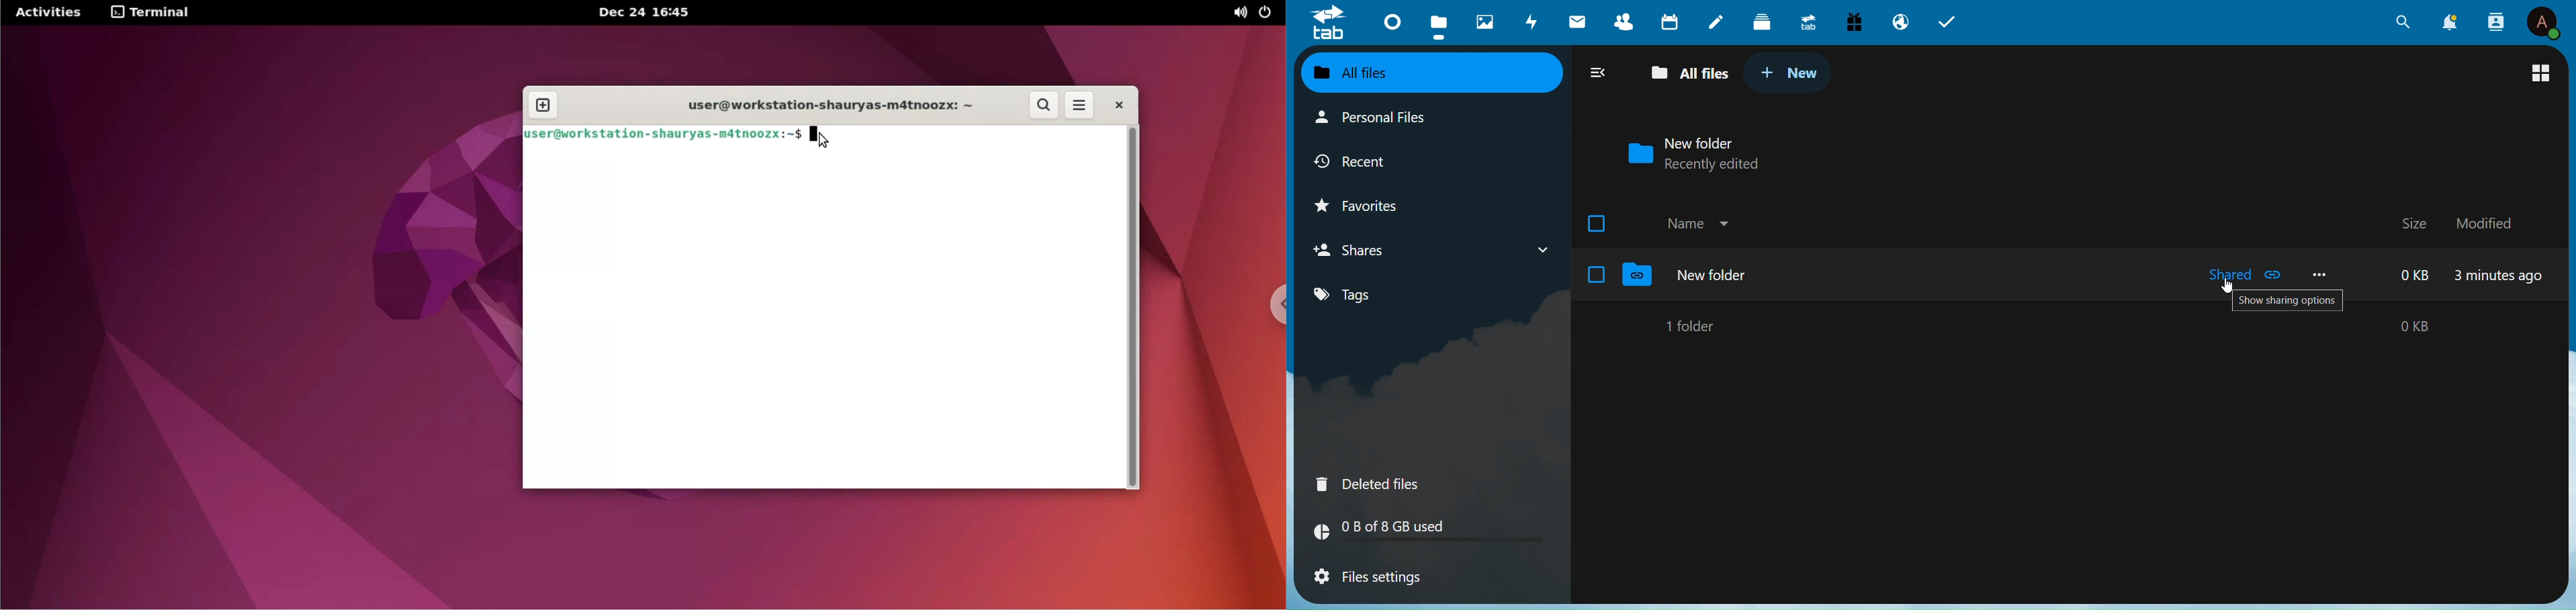 This screenshot has width=2576, height=616. I want to click on Close Navigation, so click(1597, 71).